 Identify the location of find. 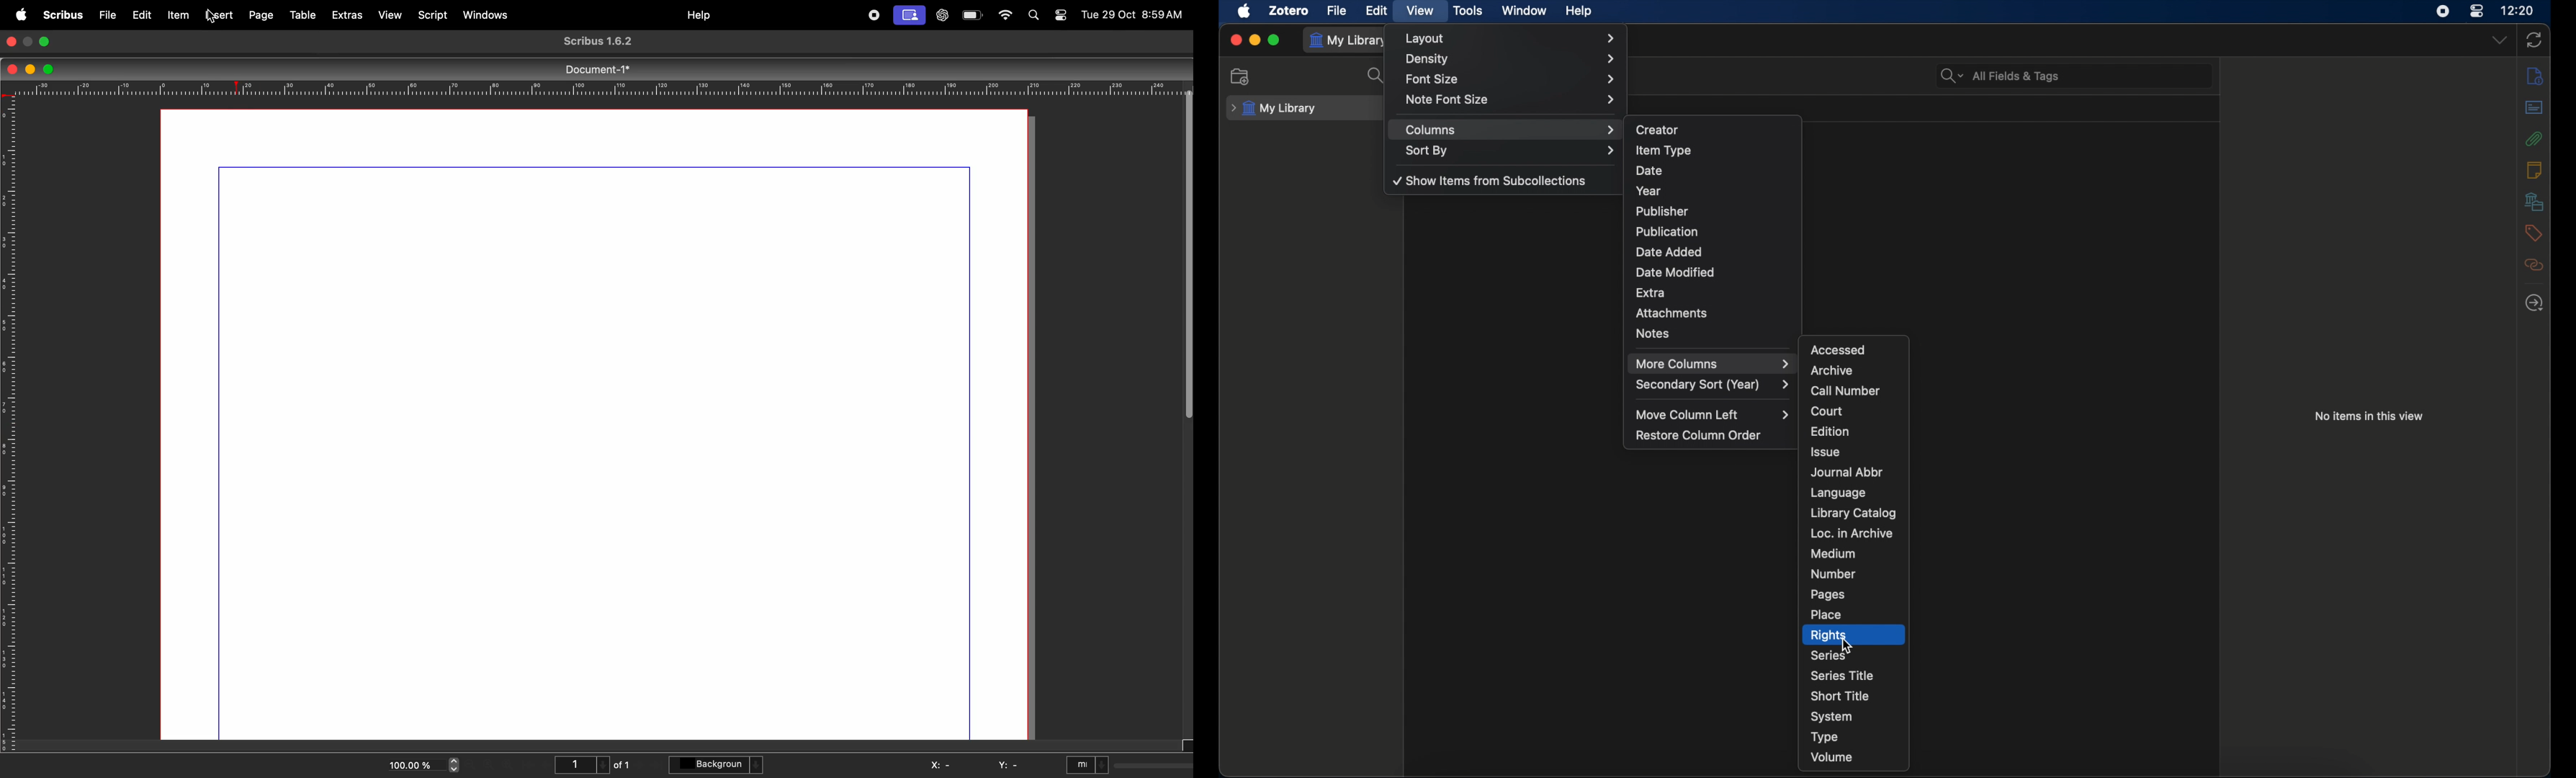
(1036, 16).